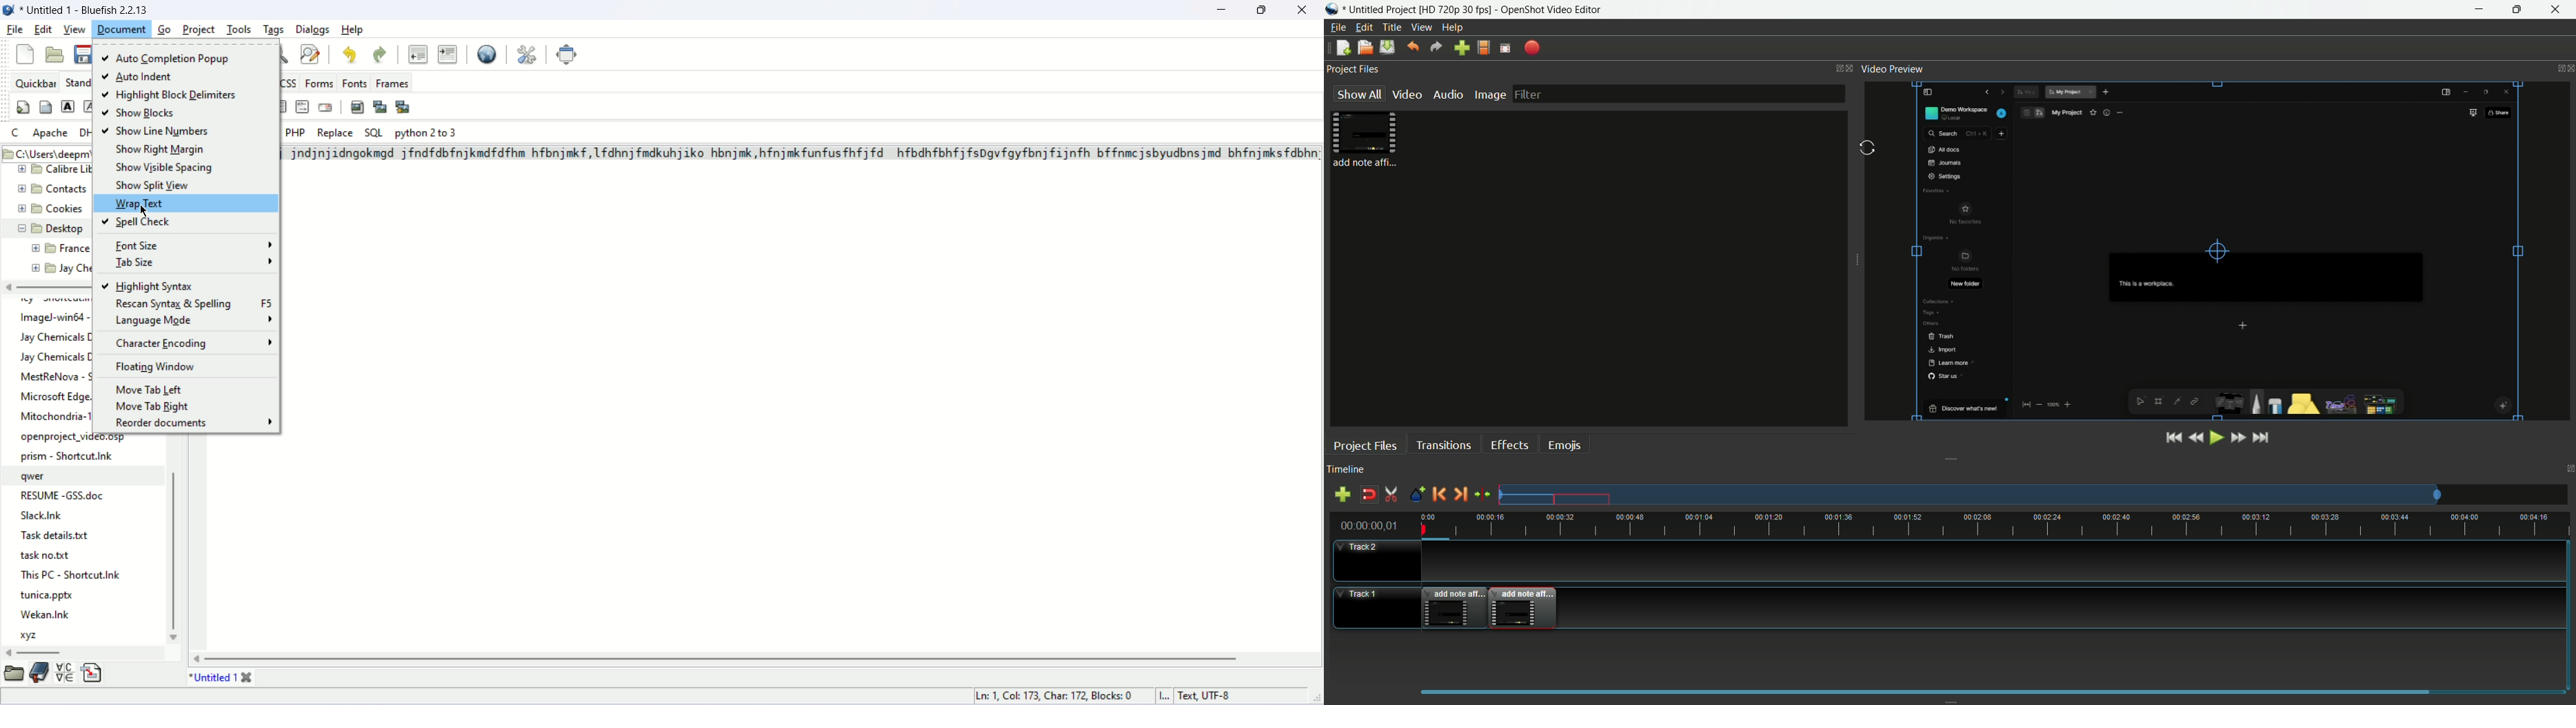 This screenshot has height=728, width=2576. Describe the element at coordinates (1338, 27) in the screenshot. I see `file menu` at that location.